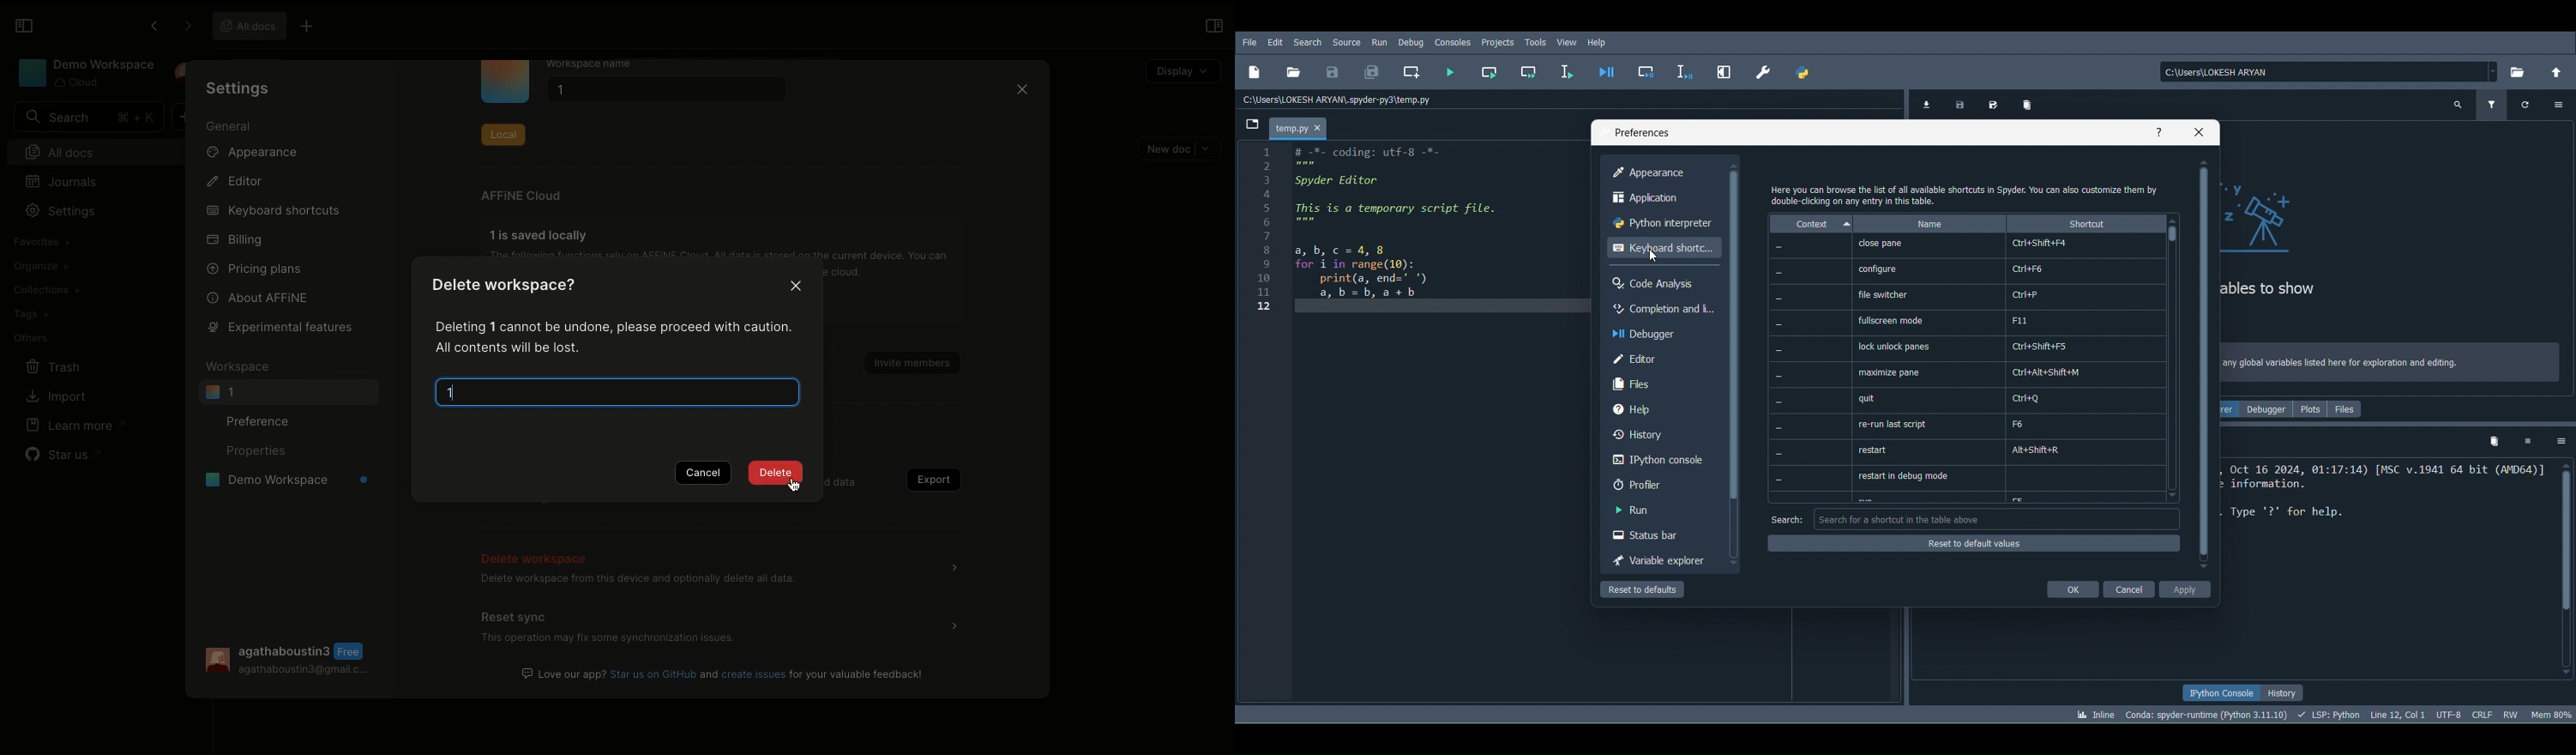 The height and width of the screenshot is (756, 2576). I want to click on File location, so click(2330, 71).